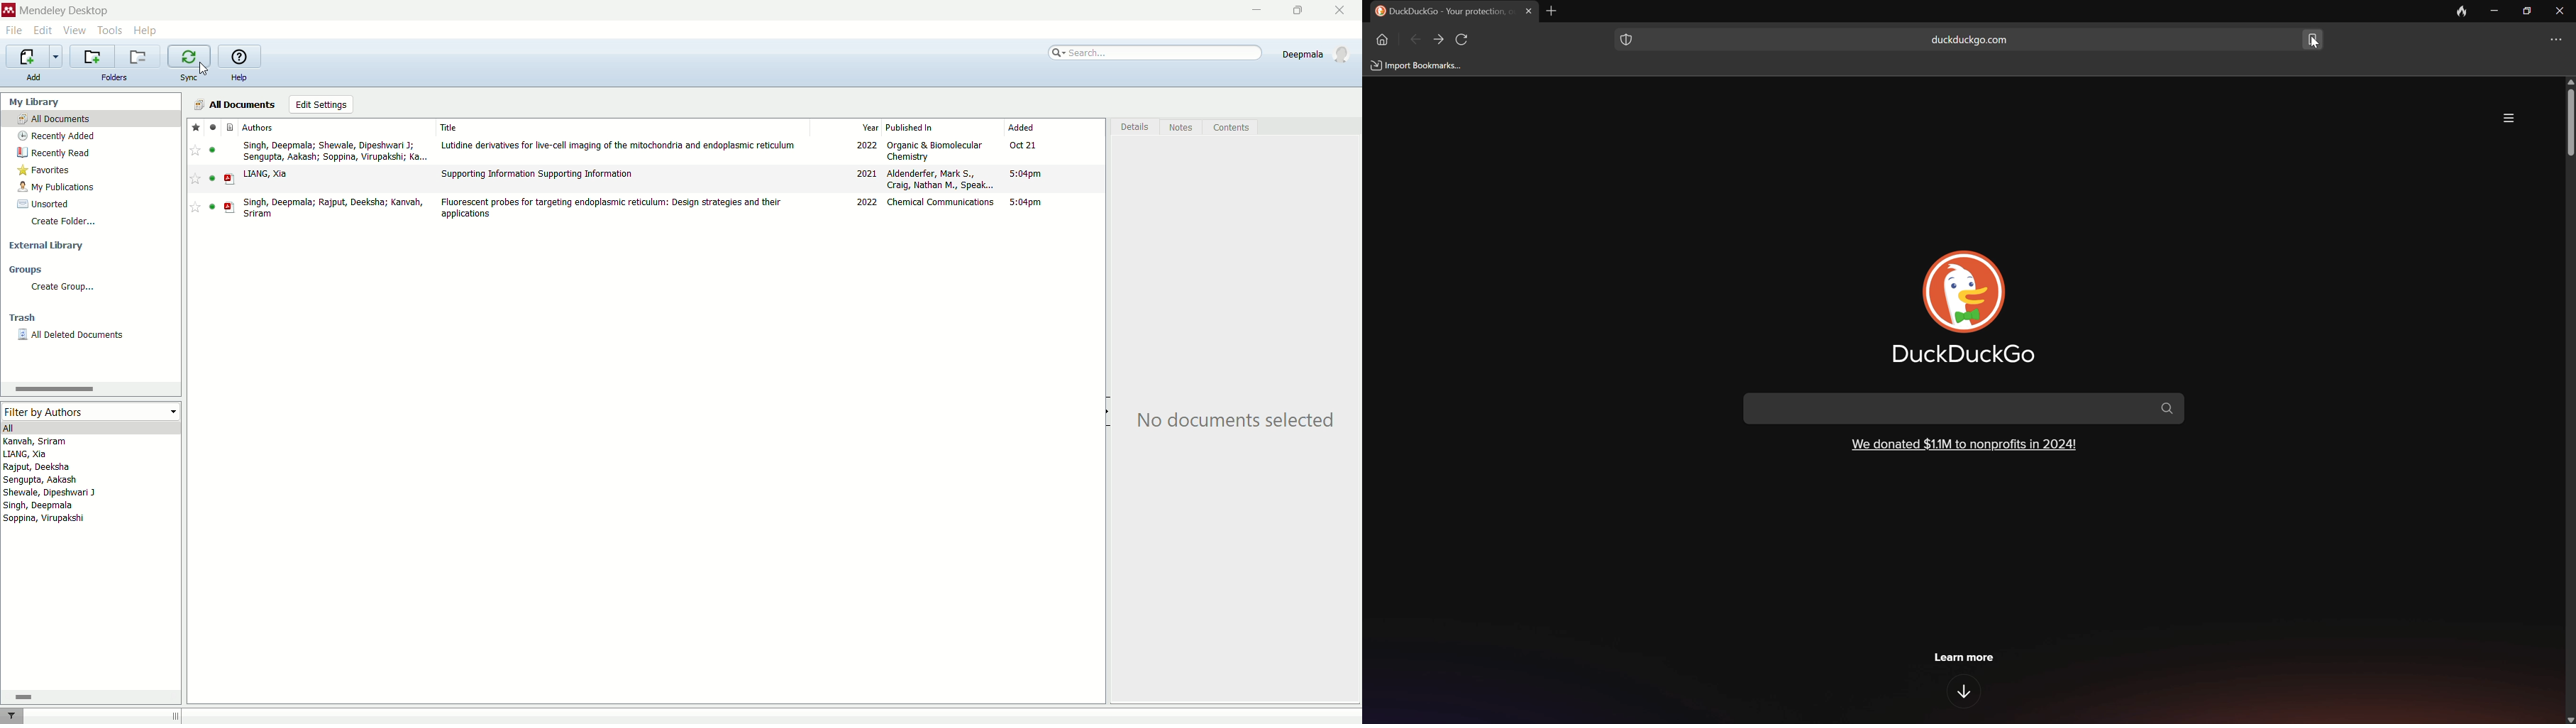 The image size is (2576, 728). I want to click on my oublications, so click(56, 188).